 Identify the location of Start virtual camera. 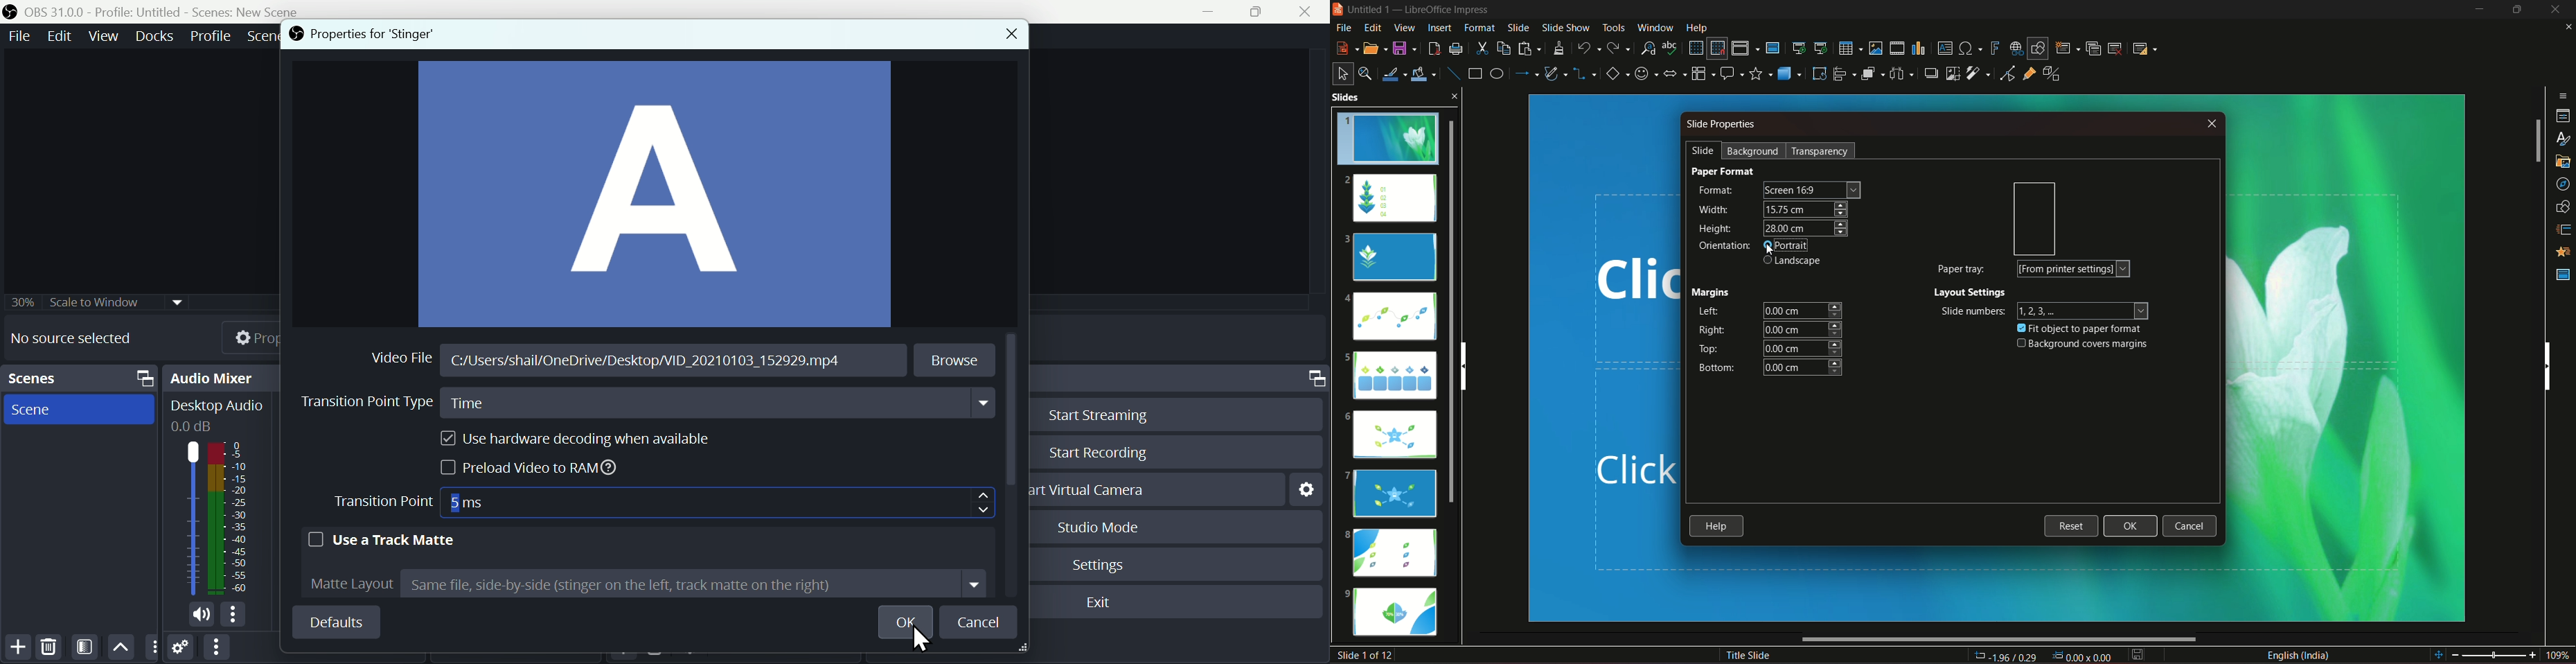
(1095, 489).